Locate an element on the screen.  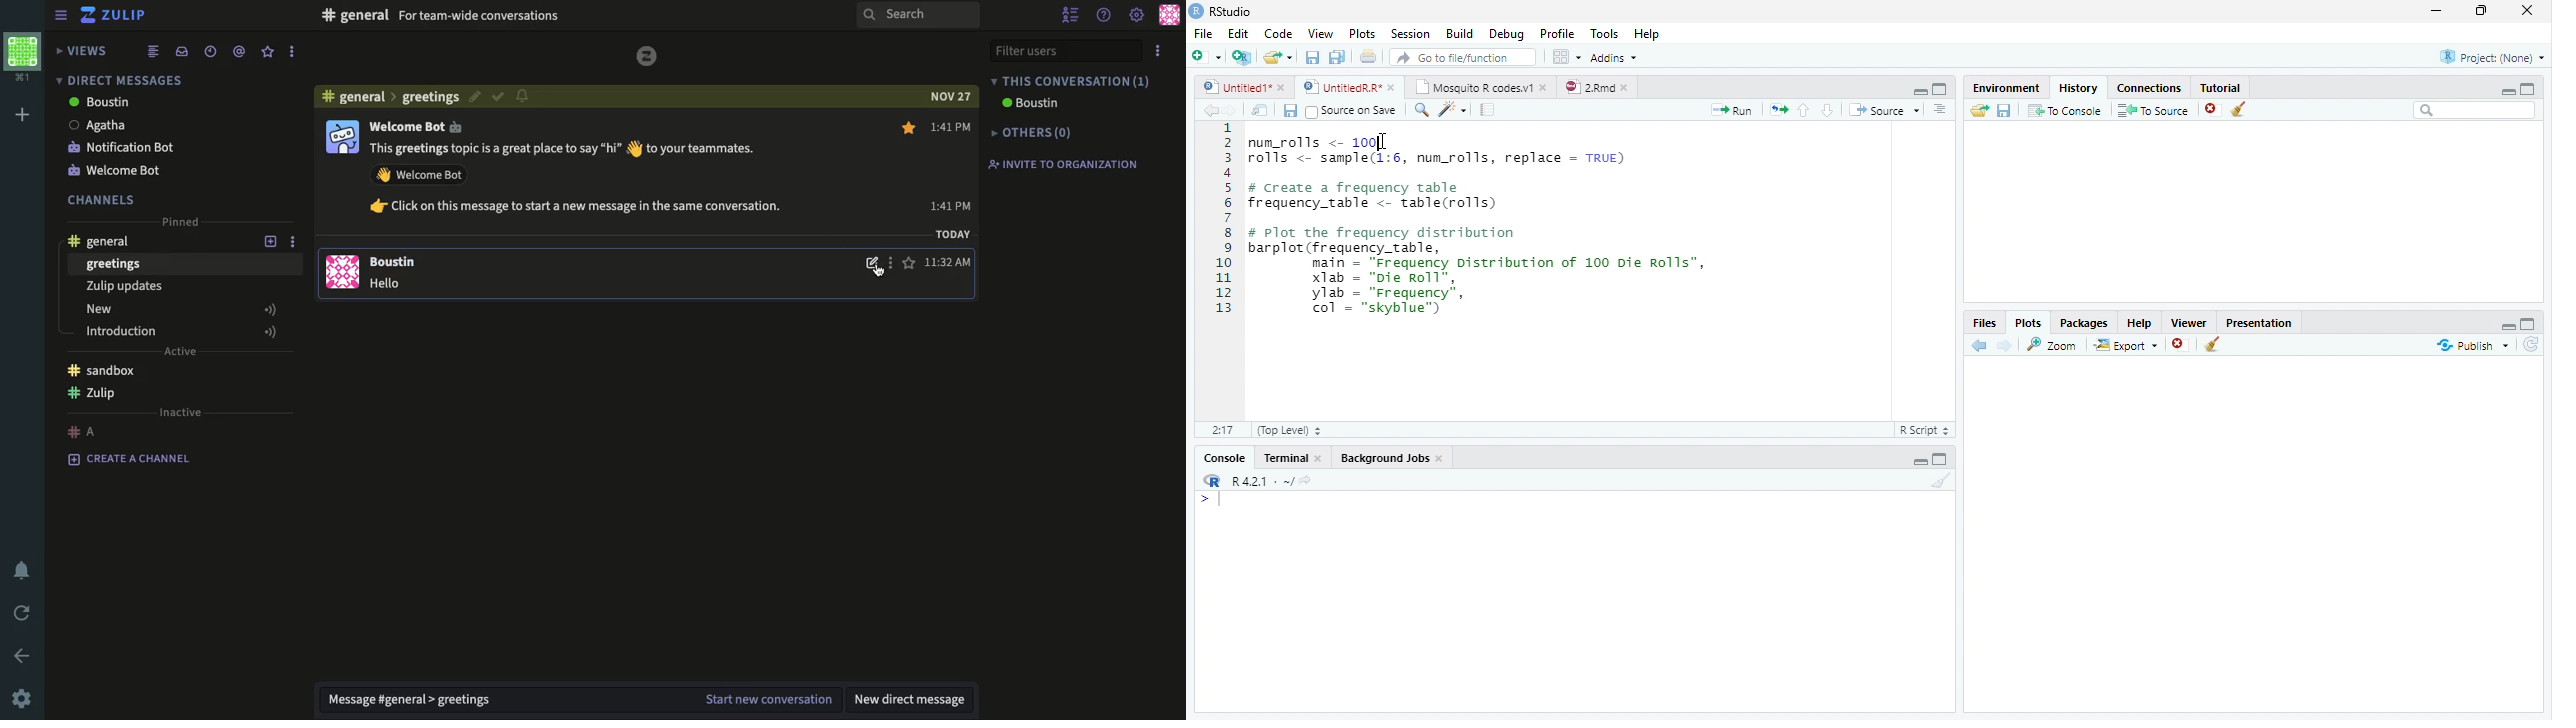
Close is located at coordinates (2529, 11).